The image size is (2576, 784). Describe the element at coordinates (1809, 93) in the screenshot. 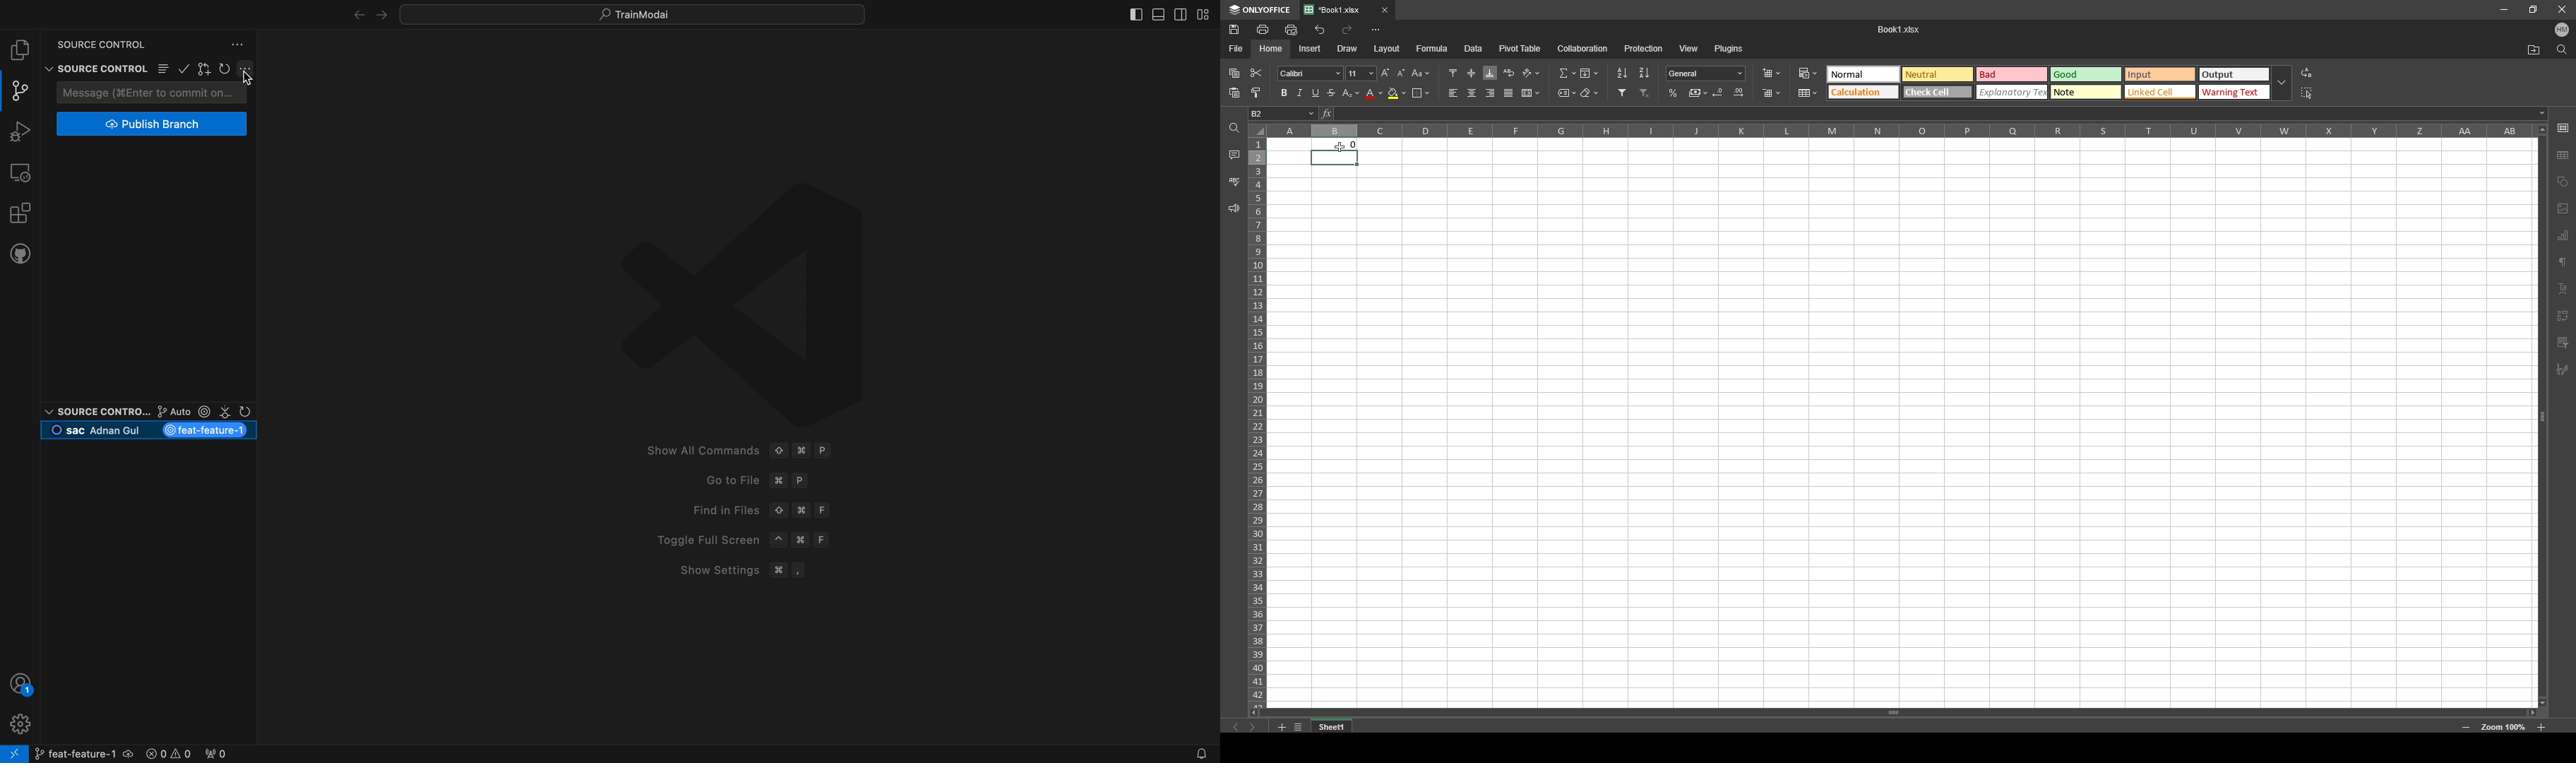

I see `table` at that location.